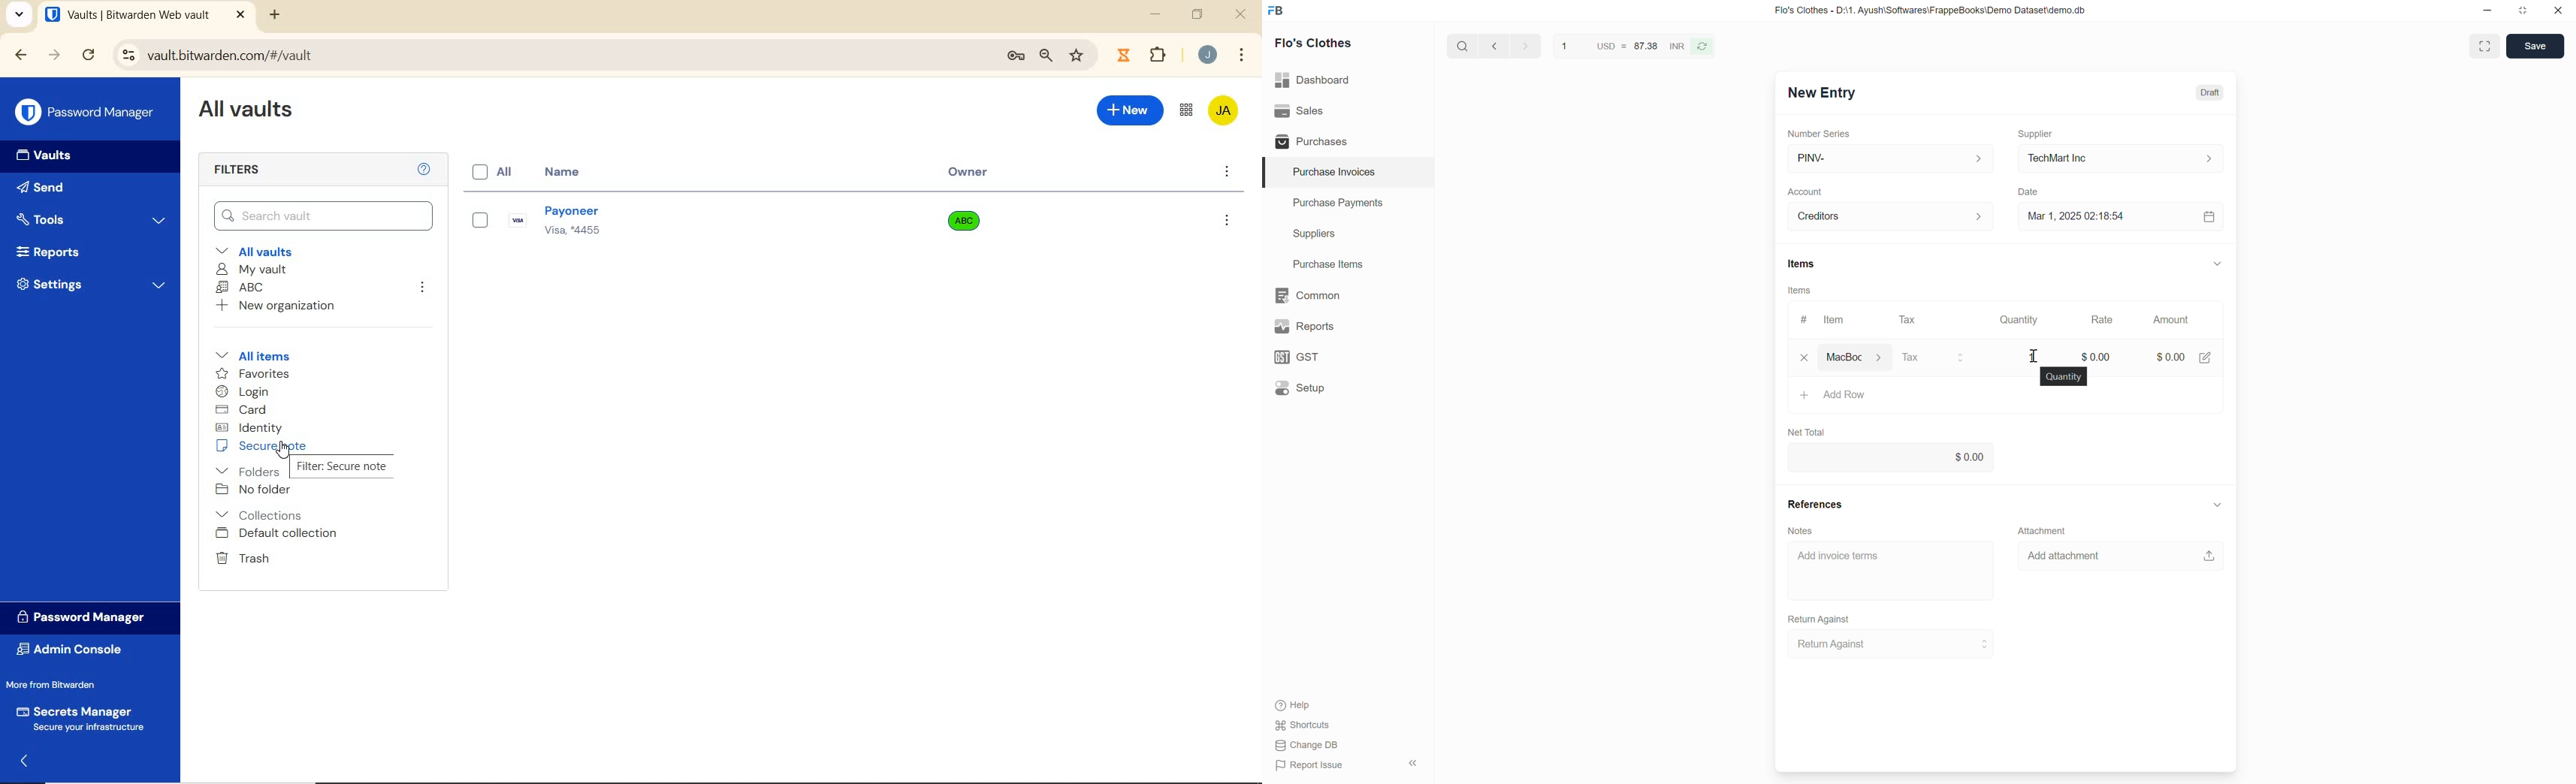 The width and height of the screenshot is (2576, 784). Describe the element at coordinates (1131, 113) in the screenshot. I see `New` at that location.